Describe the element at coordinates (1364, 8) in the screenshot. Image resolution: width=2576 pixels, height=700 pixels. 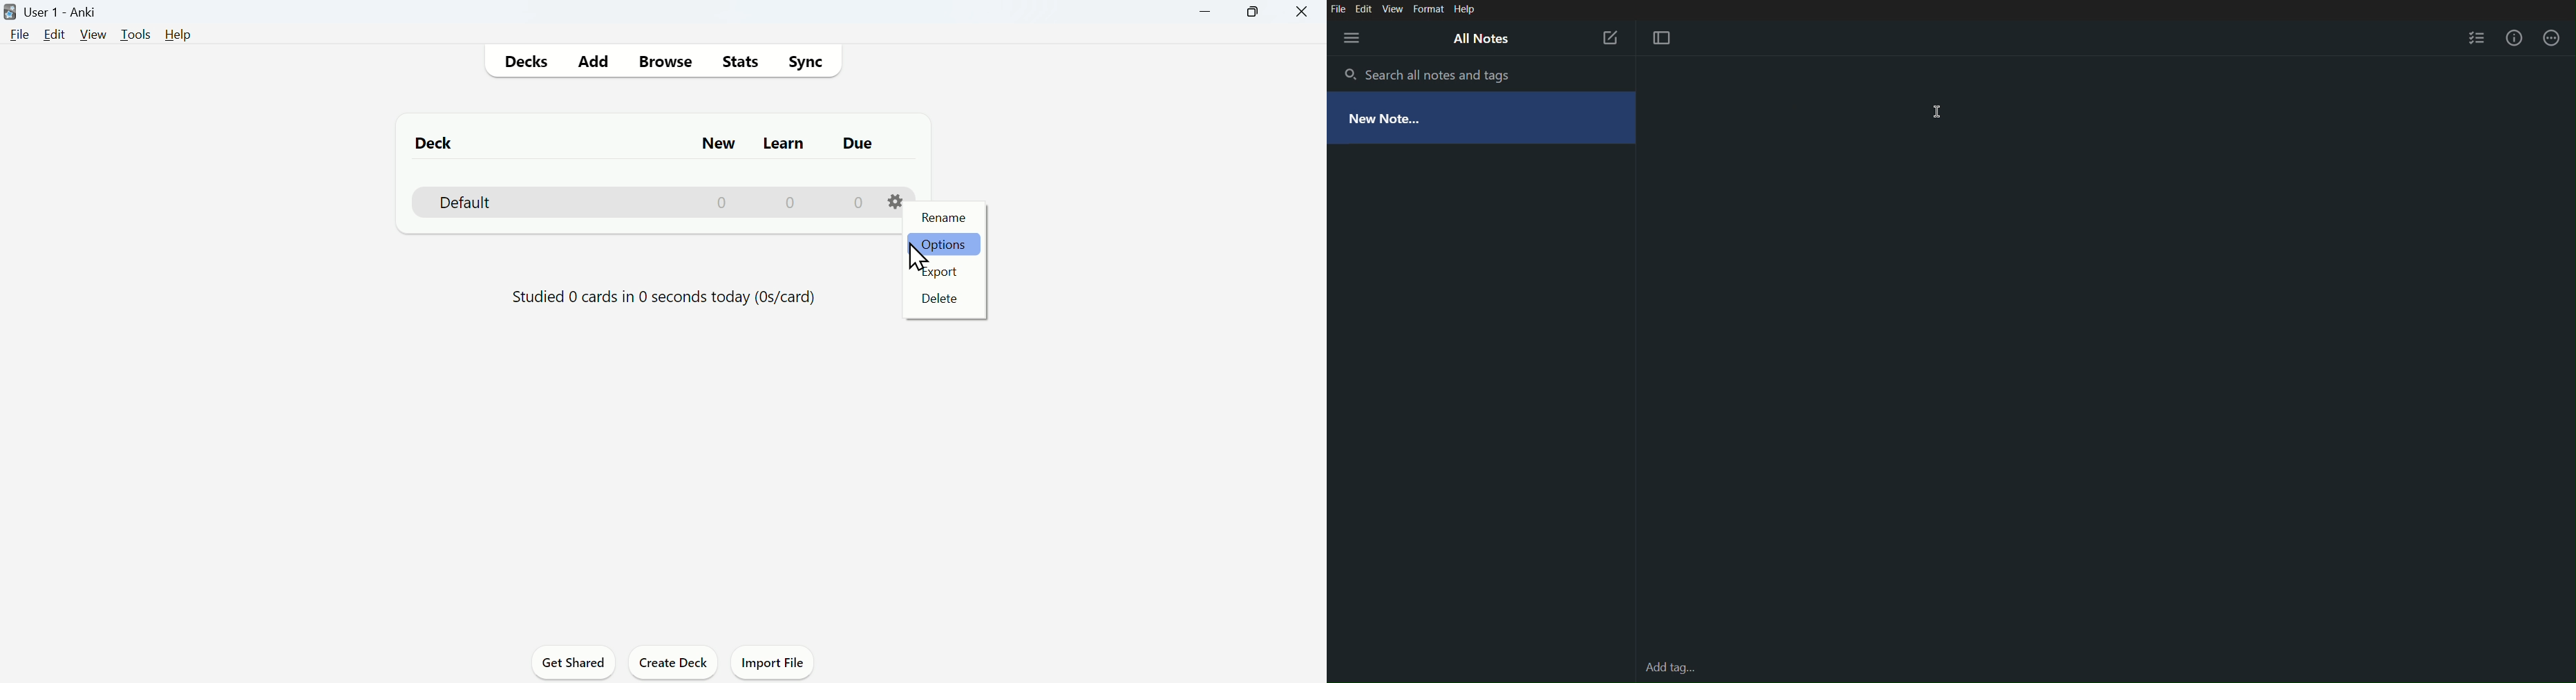
I see `Edit` at that location.